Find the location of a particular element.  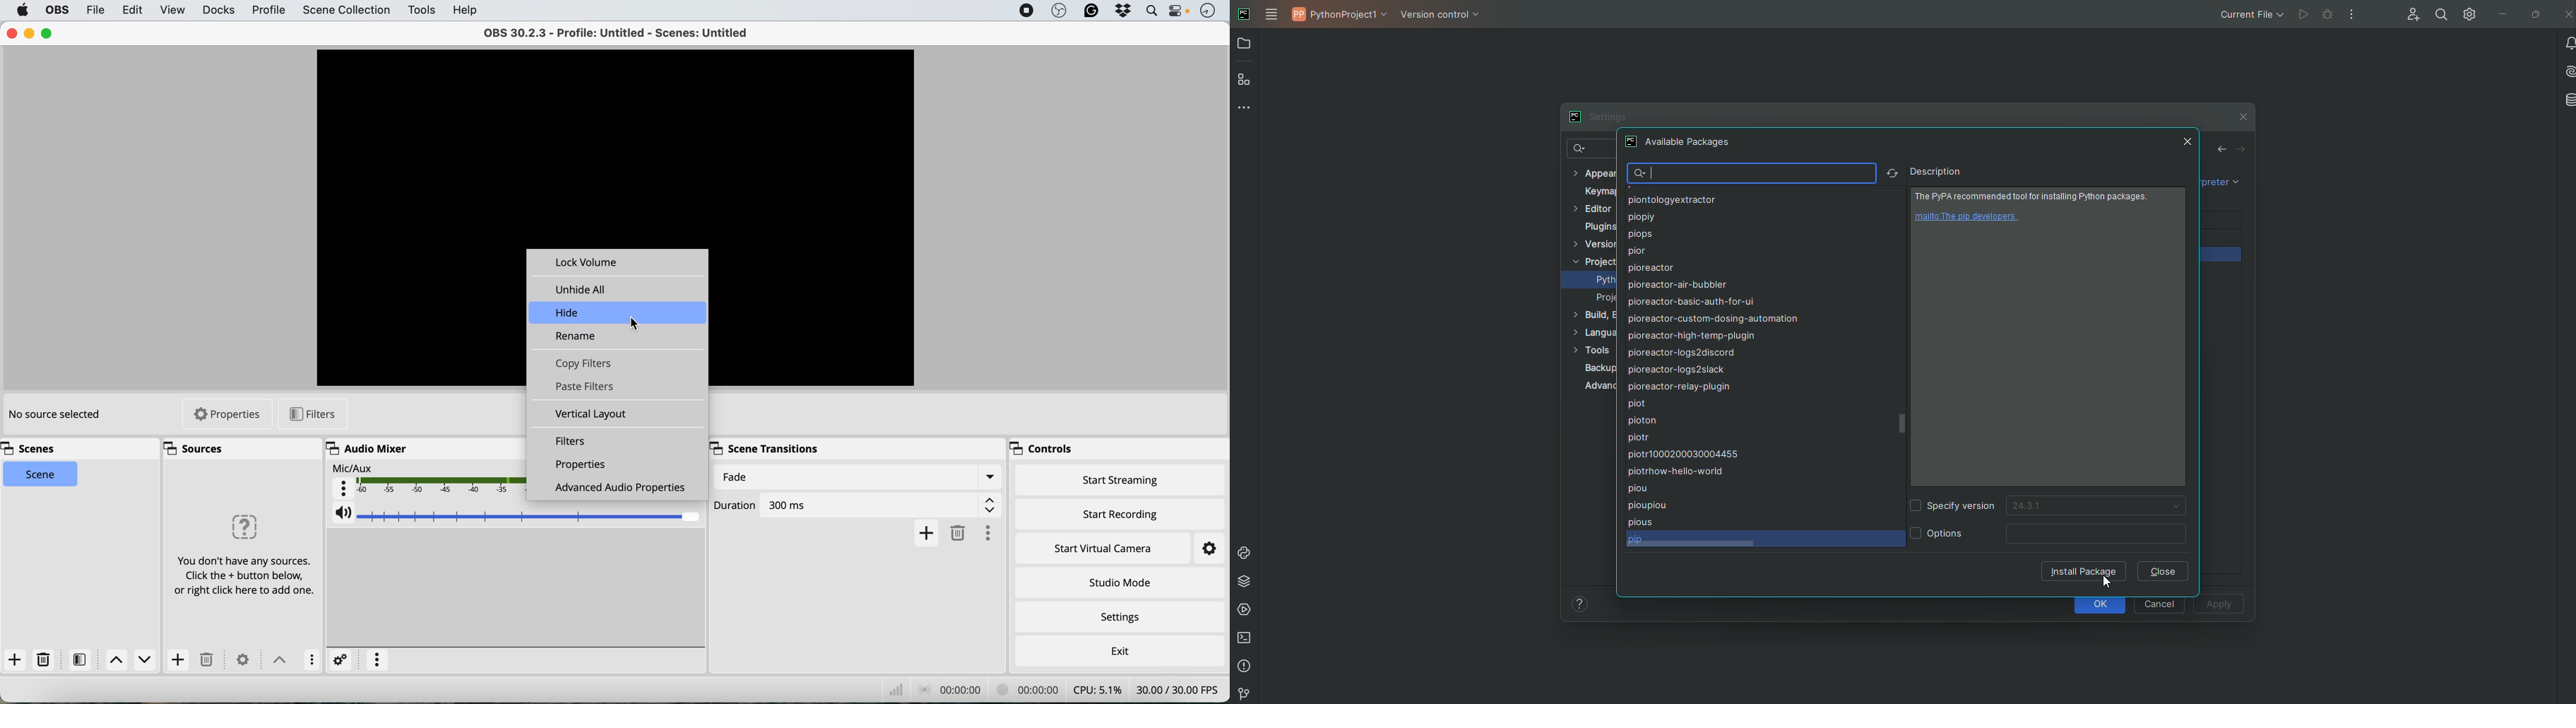

audio recording timestamp - 00:00:00 is located at coordinates (953, 689).